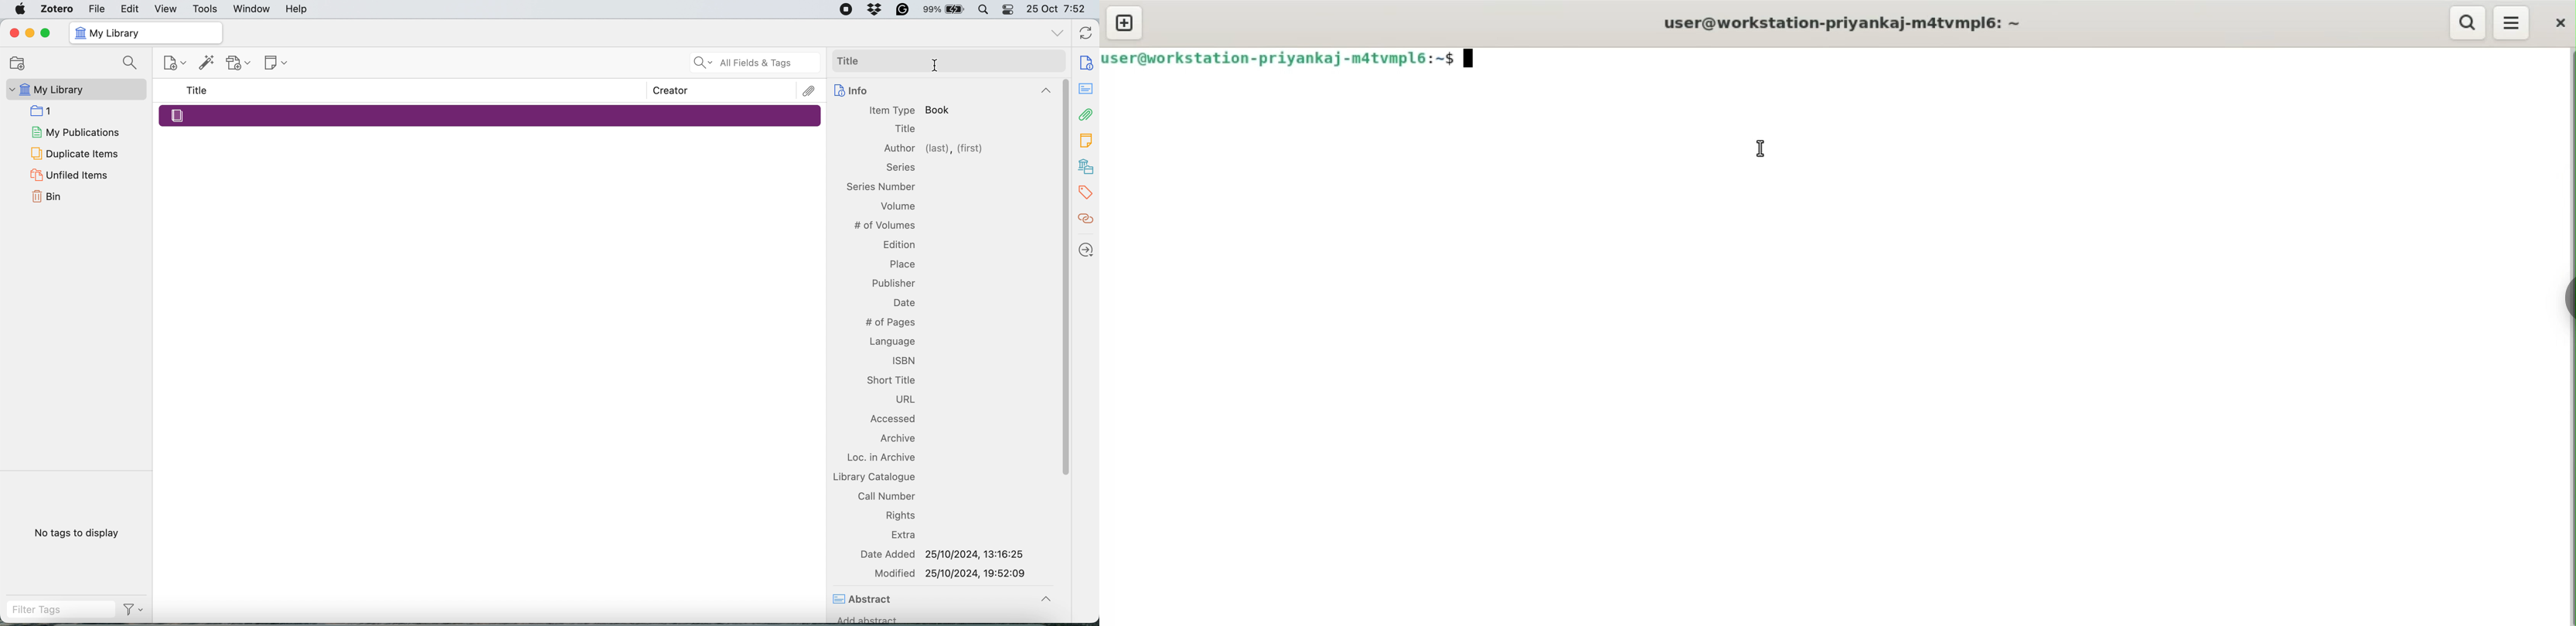 The width and height of the screenshot is (2576, 644). What do you see at coordinates (71, 174) in the screenshot?
I see `Unfiled Items` at bounding box center [71, 174].